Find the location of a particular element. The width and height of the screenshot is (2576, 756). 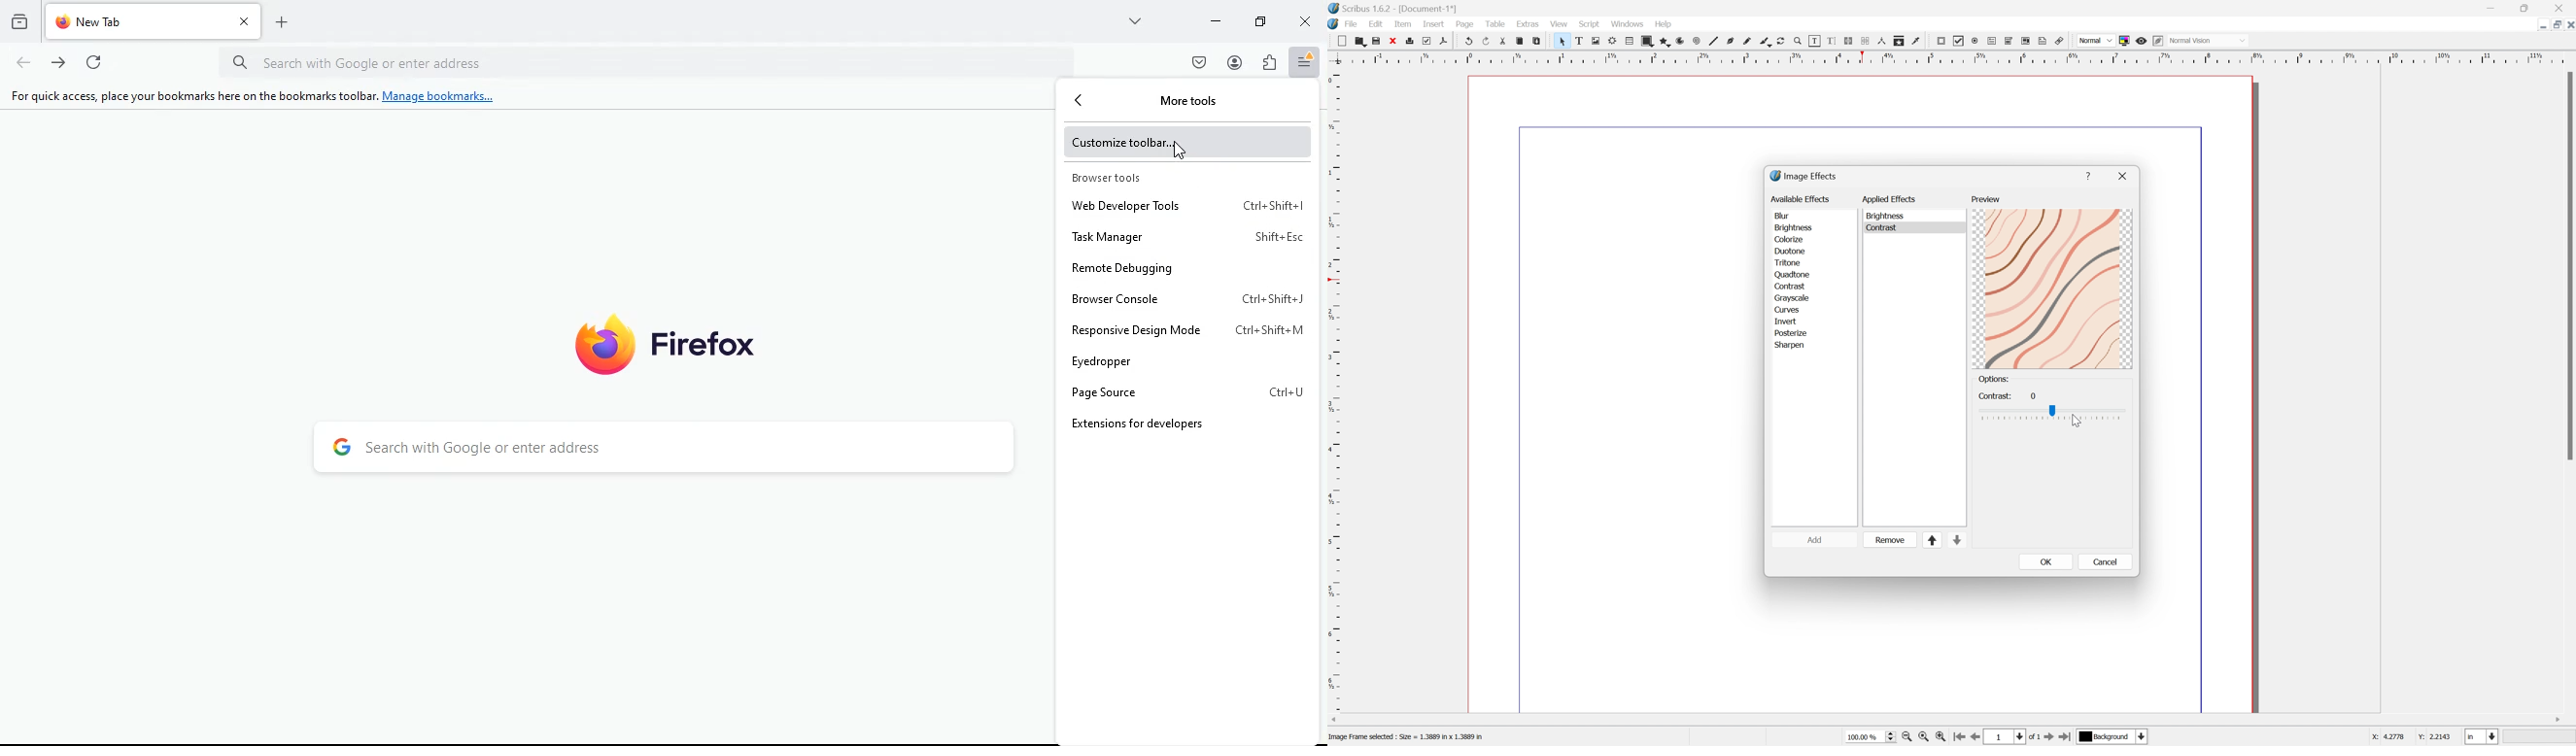

Edit contents of frame is located at coordinates (1817, 41).